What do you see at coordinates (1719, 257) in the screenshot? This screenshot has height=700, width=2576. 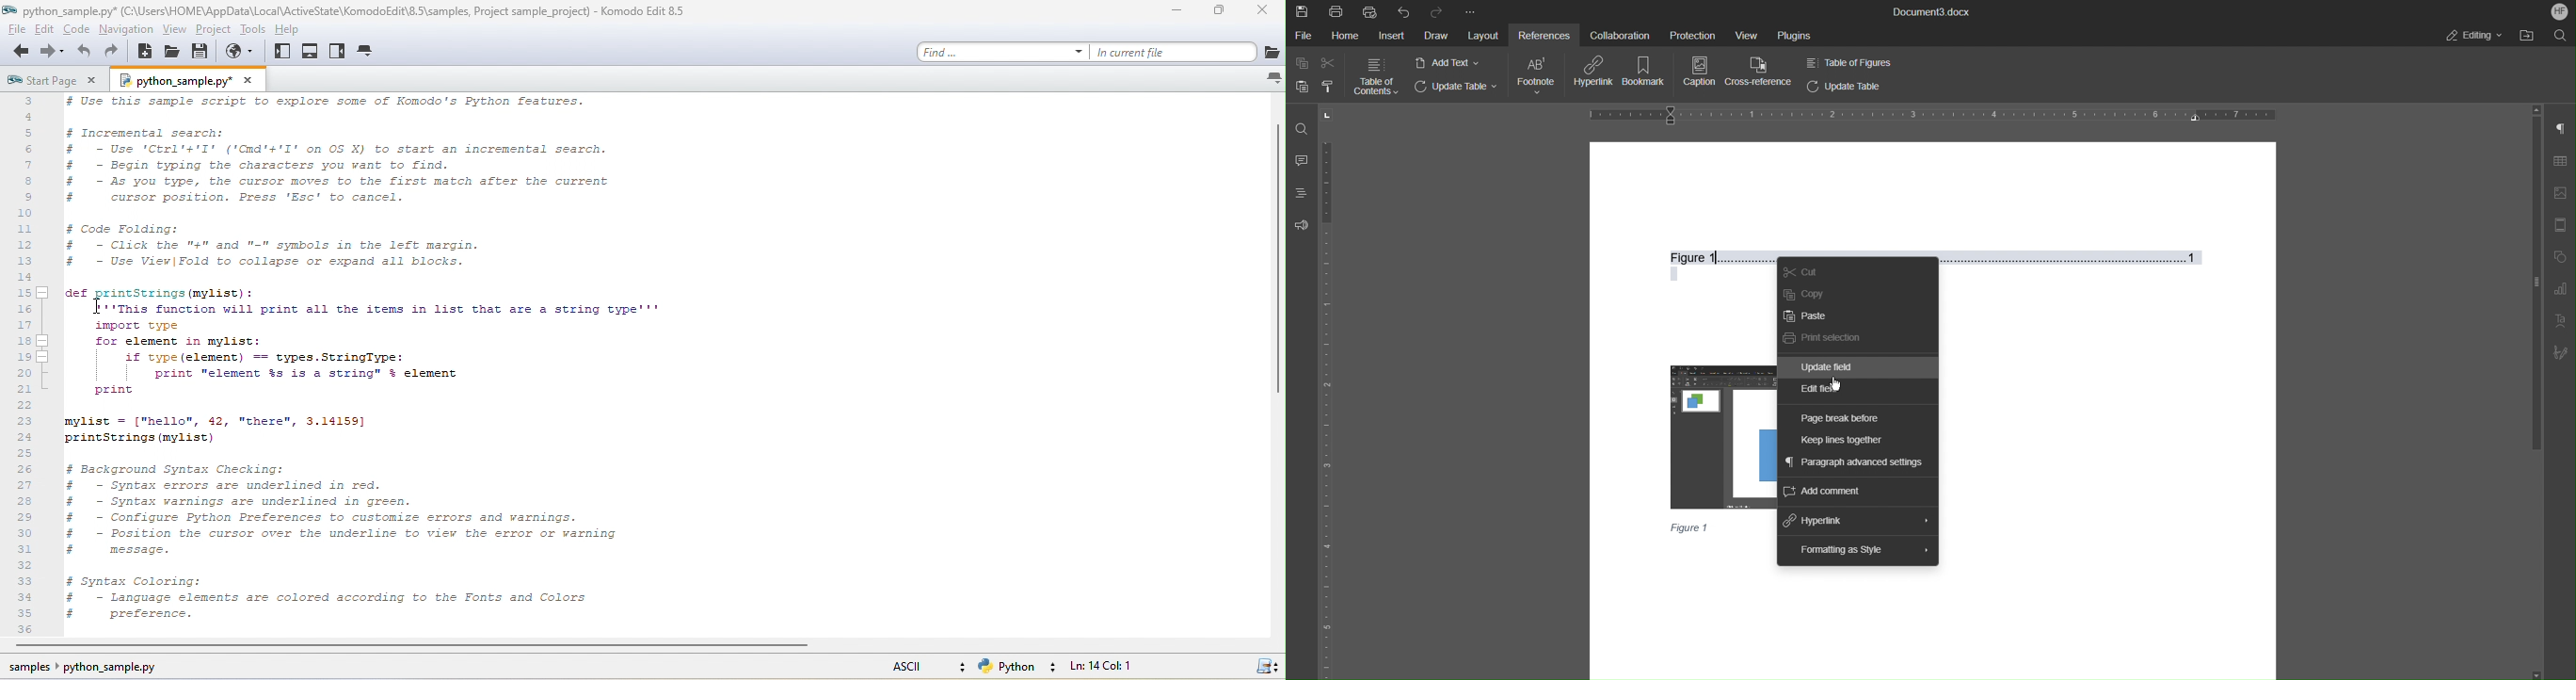 I see `Text cursor` at bounding box center [1719, 257].